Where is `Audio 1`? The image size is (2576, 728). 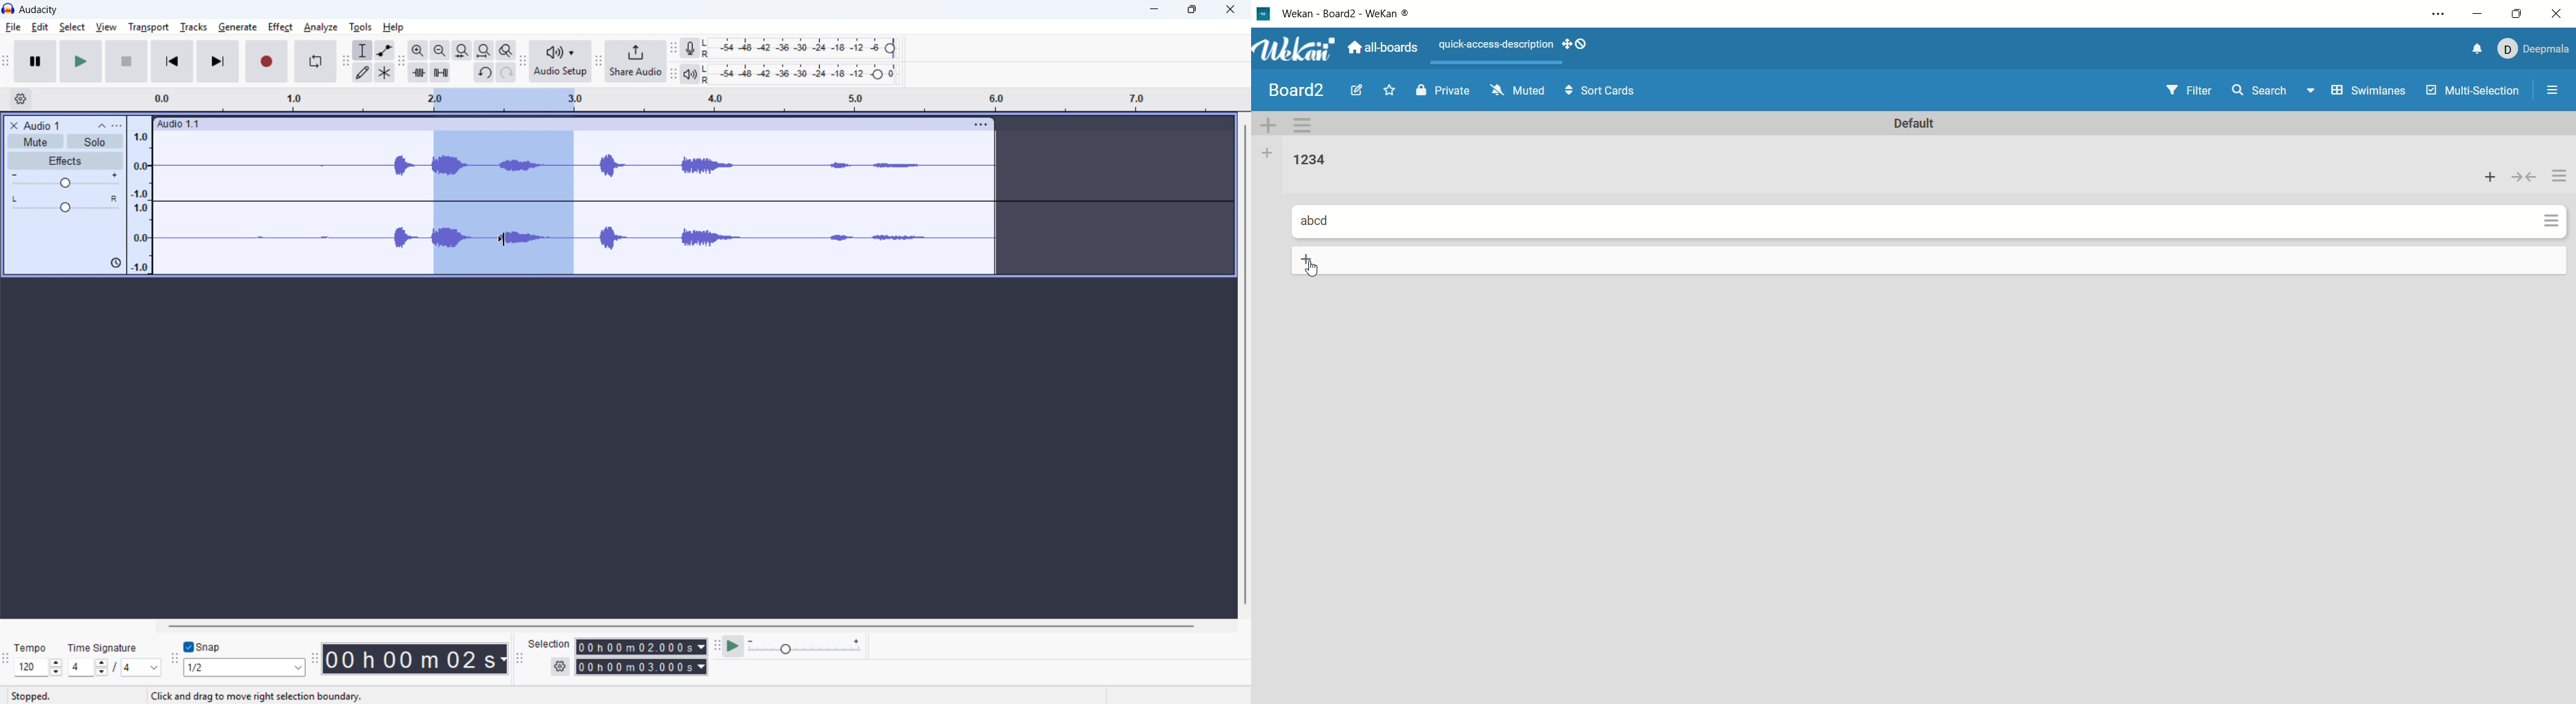
Audio 1 is located at coordinates (42, 125).